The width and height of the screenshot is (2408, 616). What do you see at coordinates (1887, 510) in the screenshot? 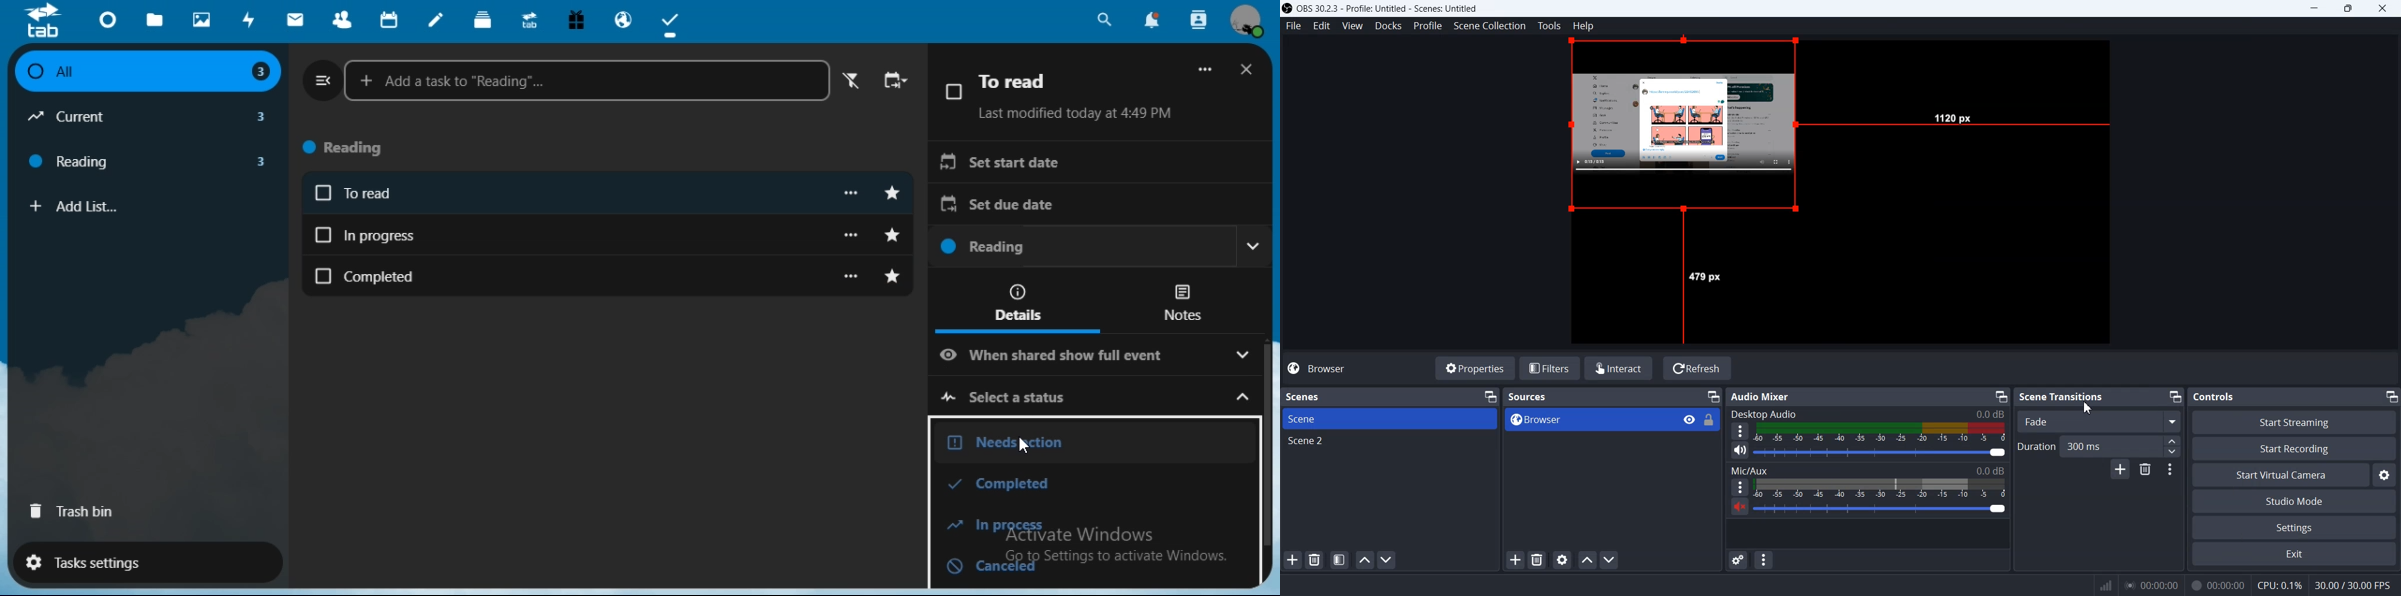
I see `Sound Volume adjuster` at bounding box center [1887, 510].